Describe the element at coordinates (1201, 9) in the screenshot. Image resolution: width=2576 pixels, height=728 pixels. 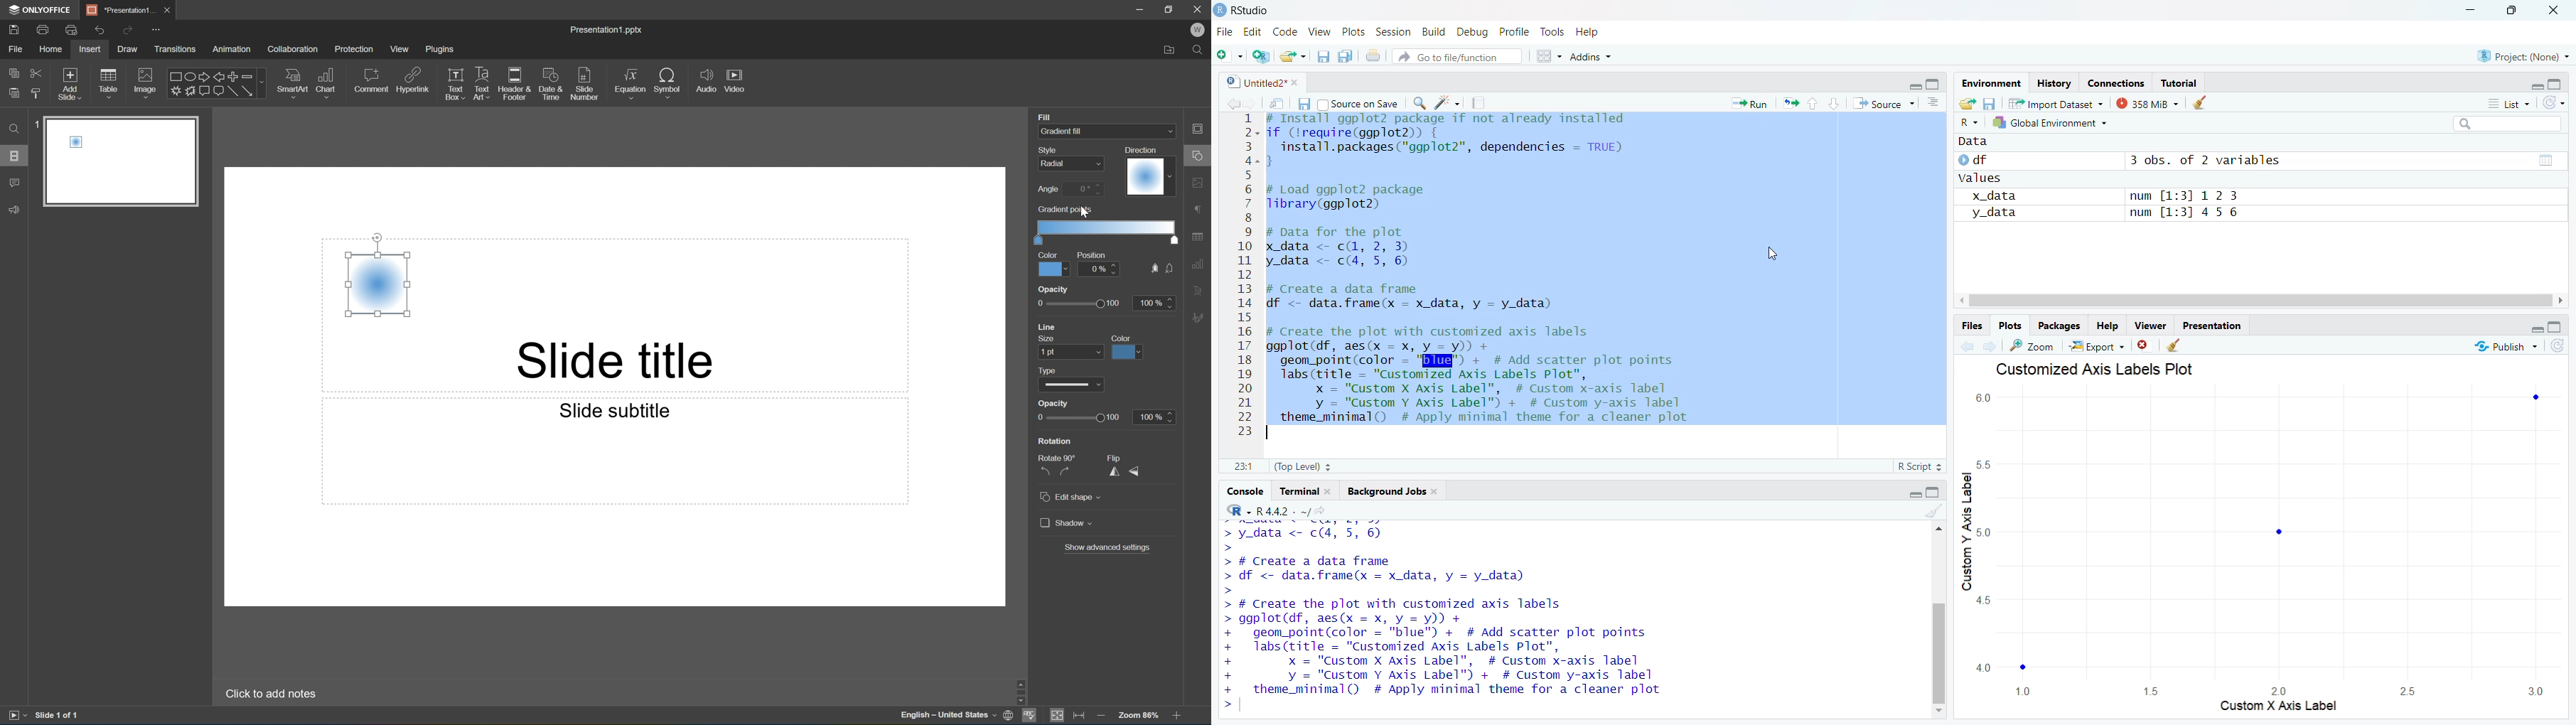
I see `Close` at that location.